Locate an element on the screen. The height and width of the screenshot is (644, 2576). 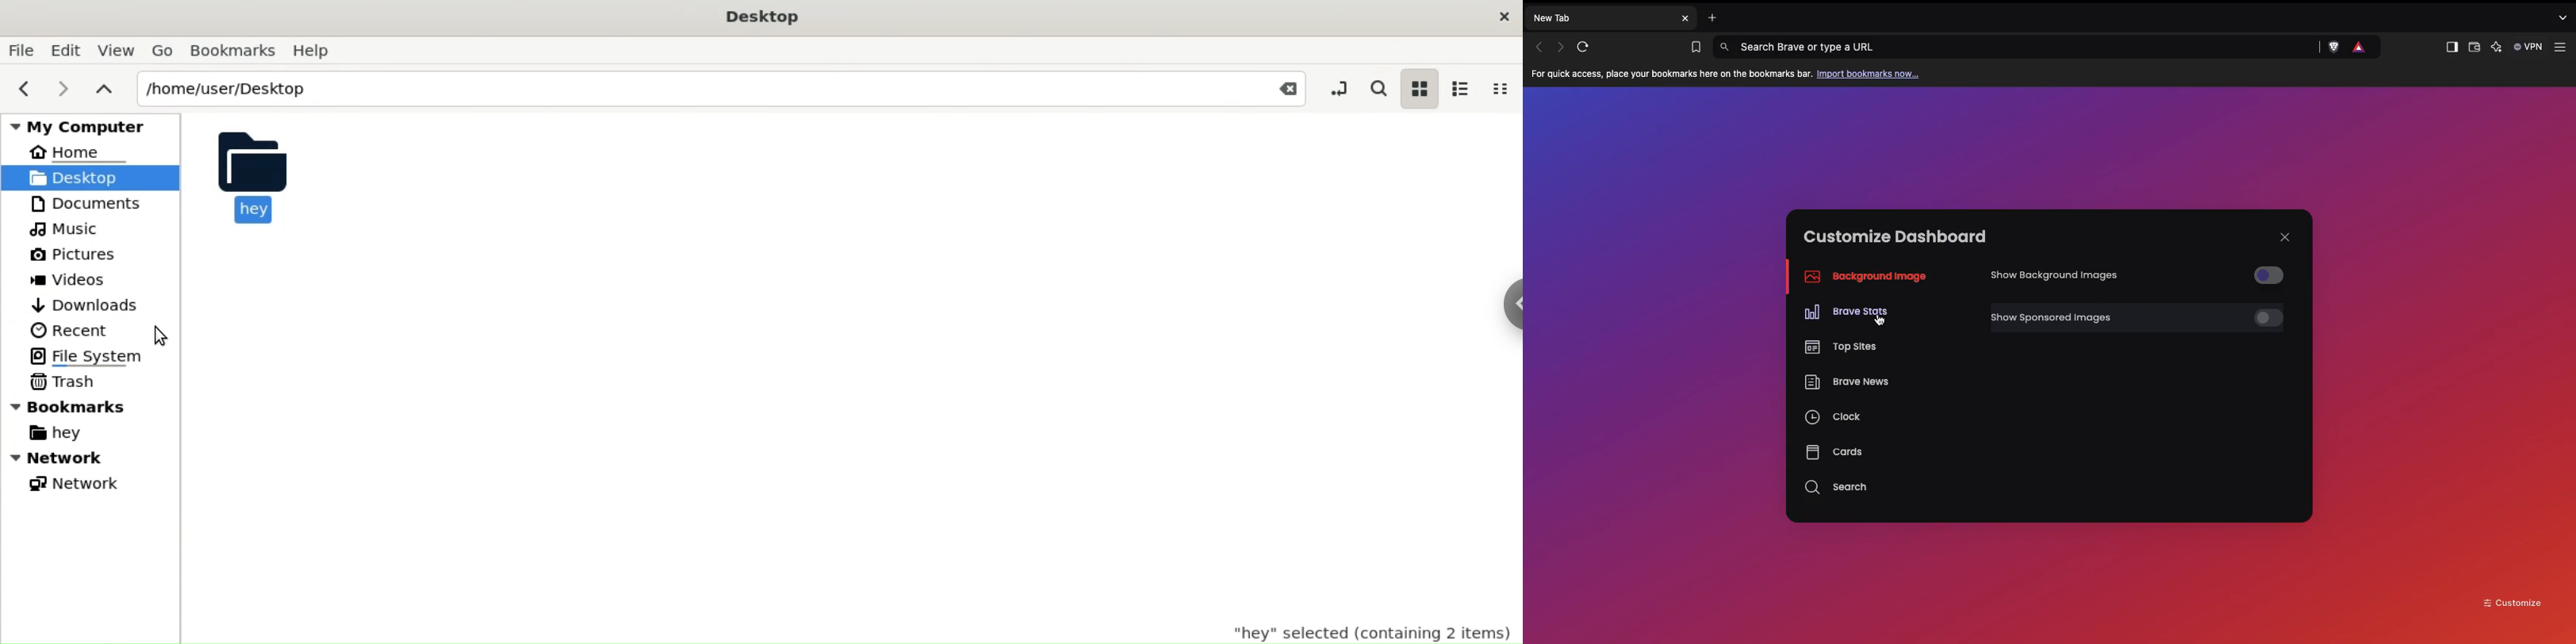
next is located at coordinates (58, 90).